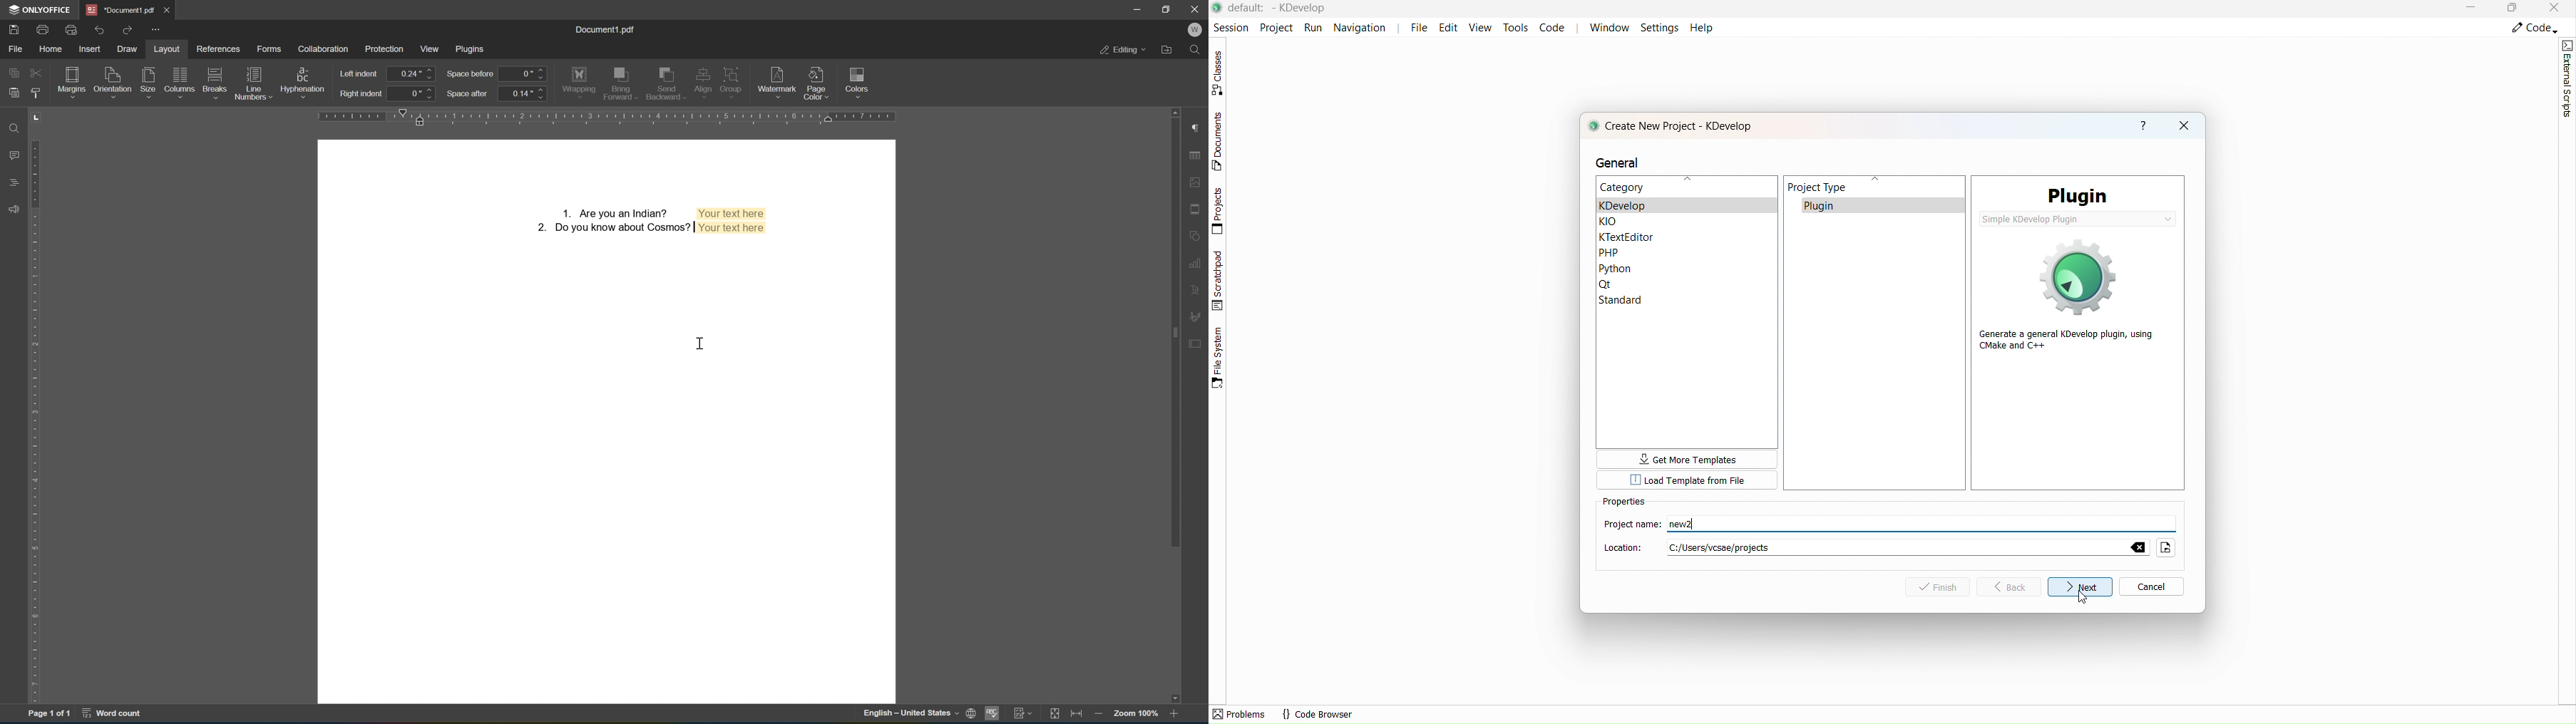  Describe the element at coordinates (1198, 317) in the screenshot. I see `signature settings` at that location.